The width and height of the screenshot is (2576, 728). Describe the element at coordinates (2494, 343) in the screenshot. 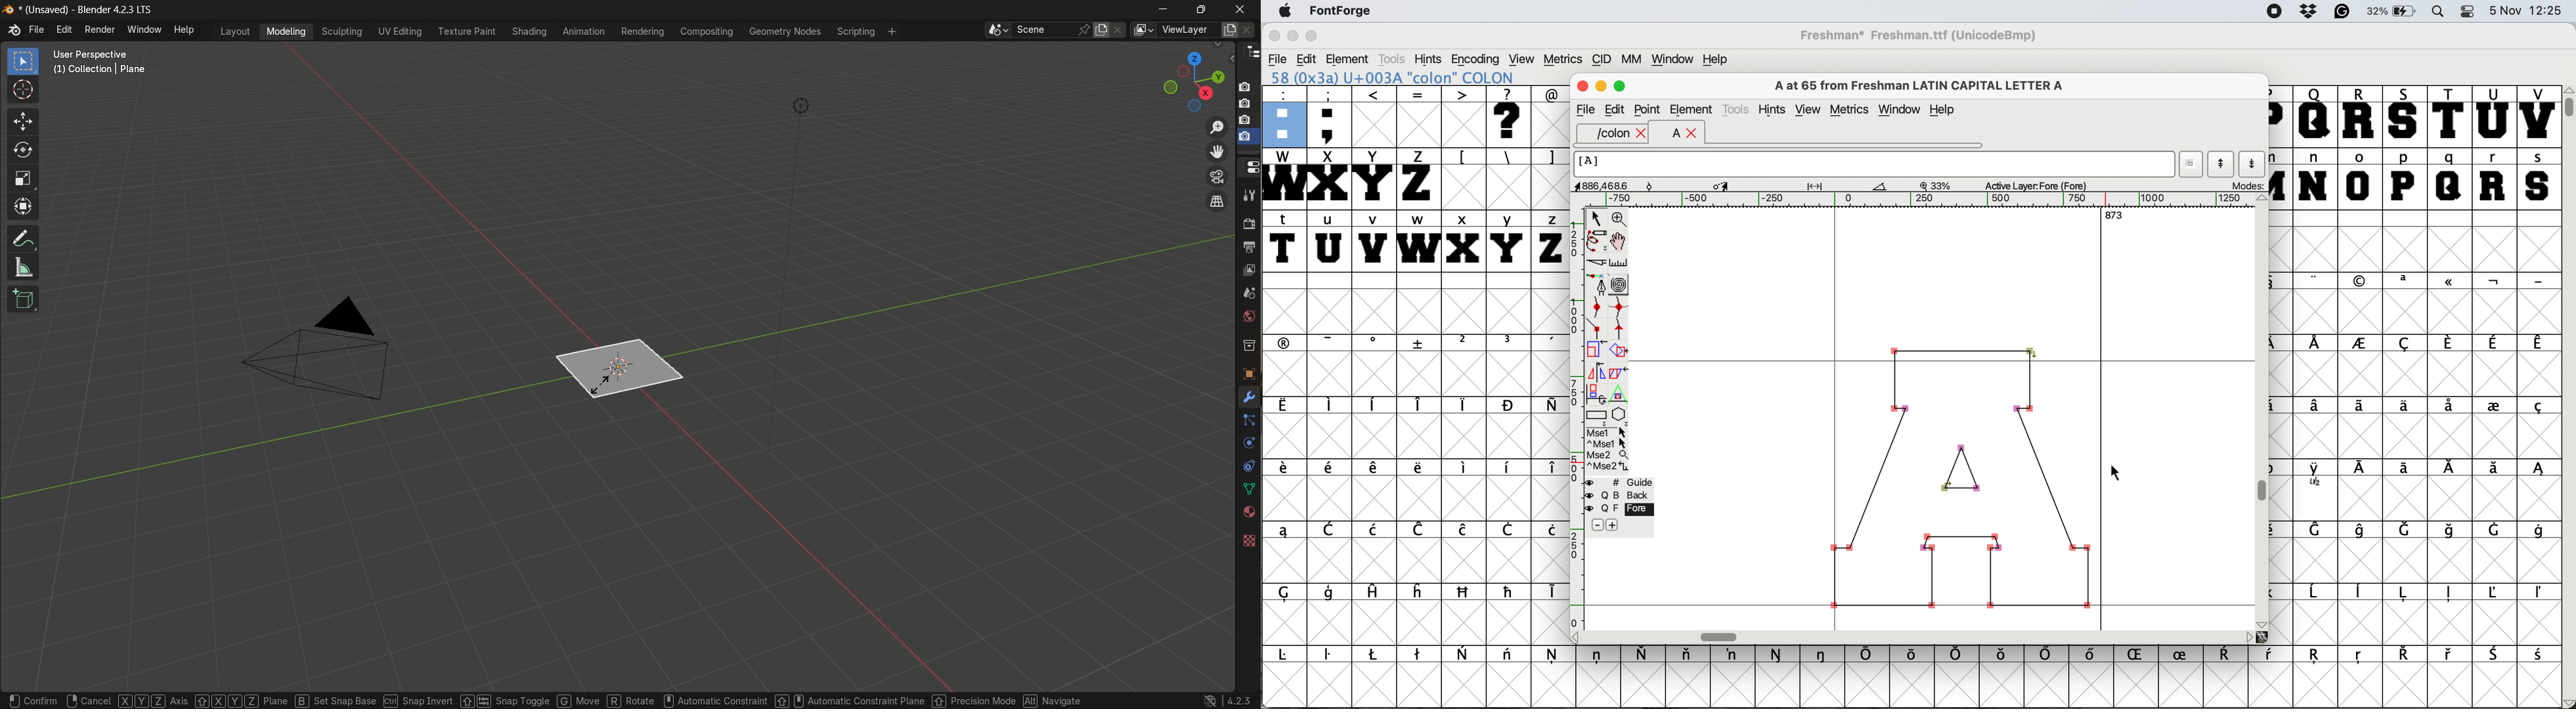

I see `symbol` at that location.